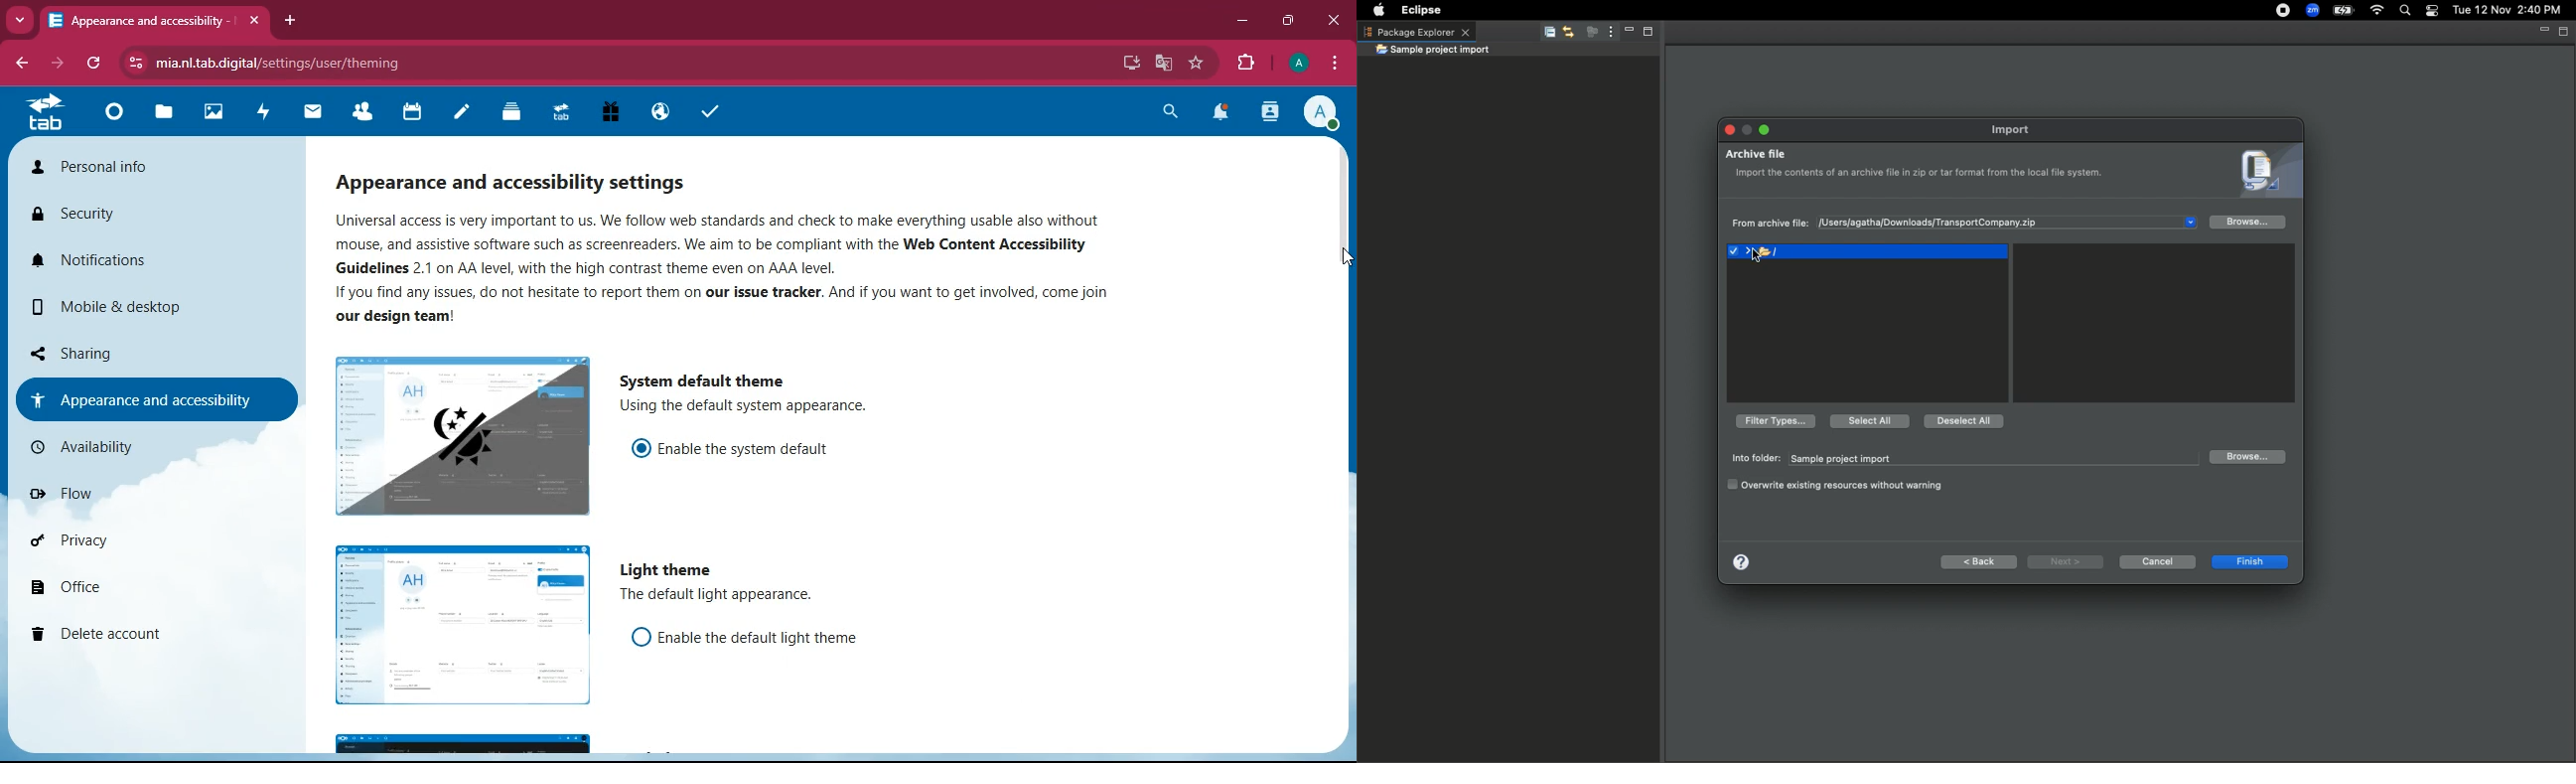  I want to click on public, so click(656, 113).